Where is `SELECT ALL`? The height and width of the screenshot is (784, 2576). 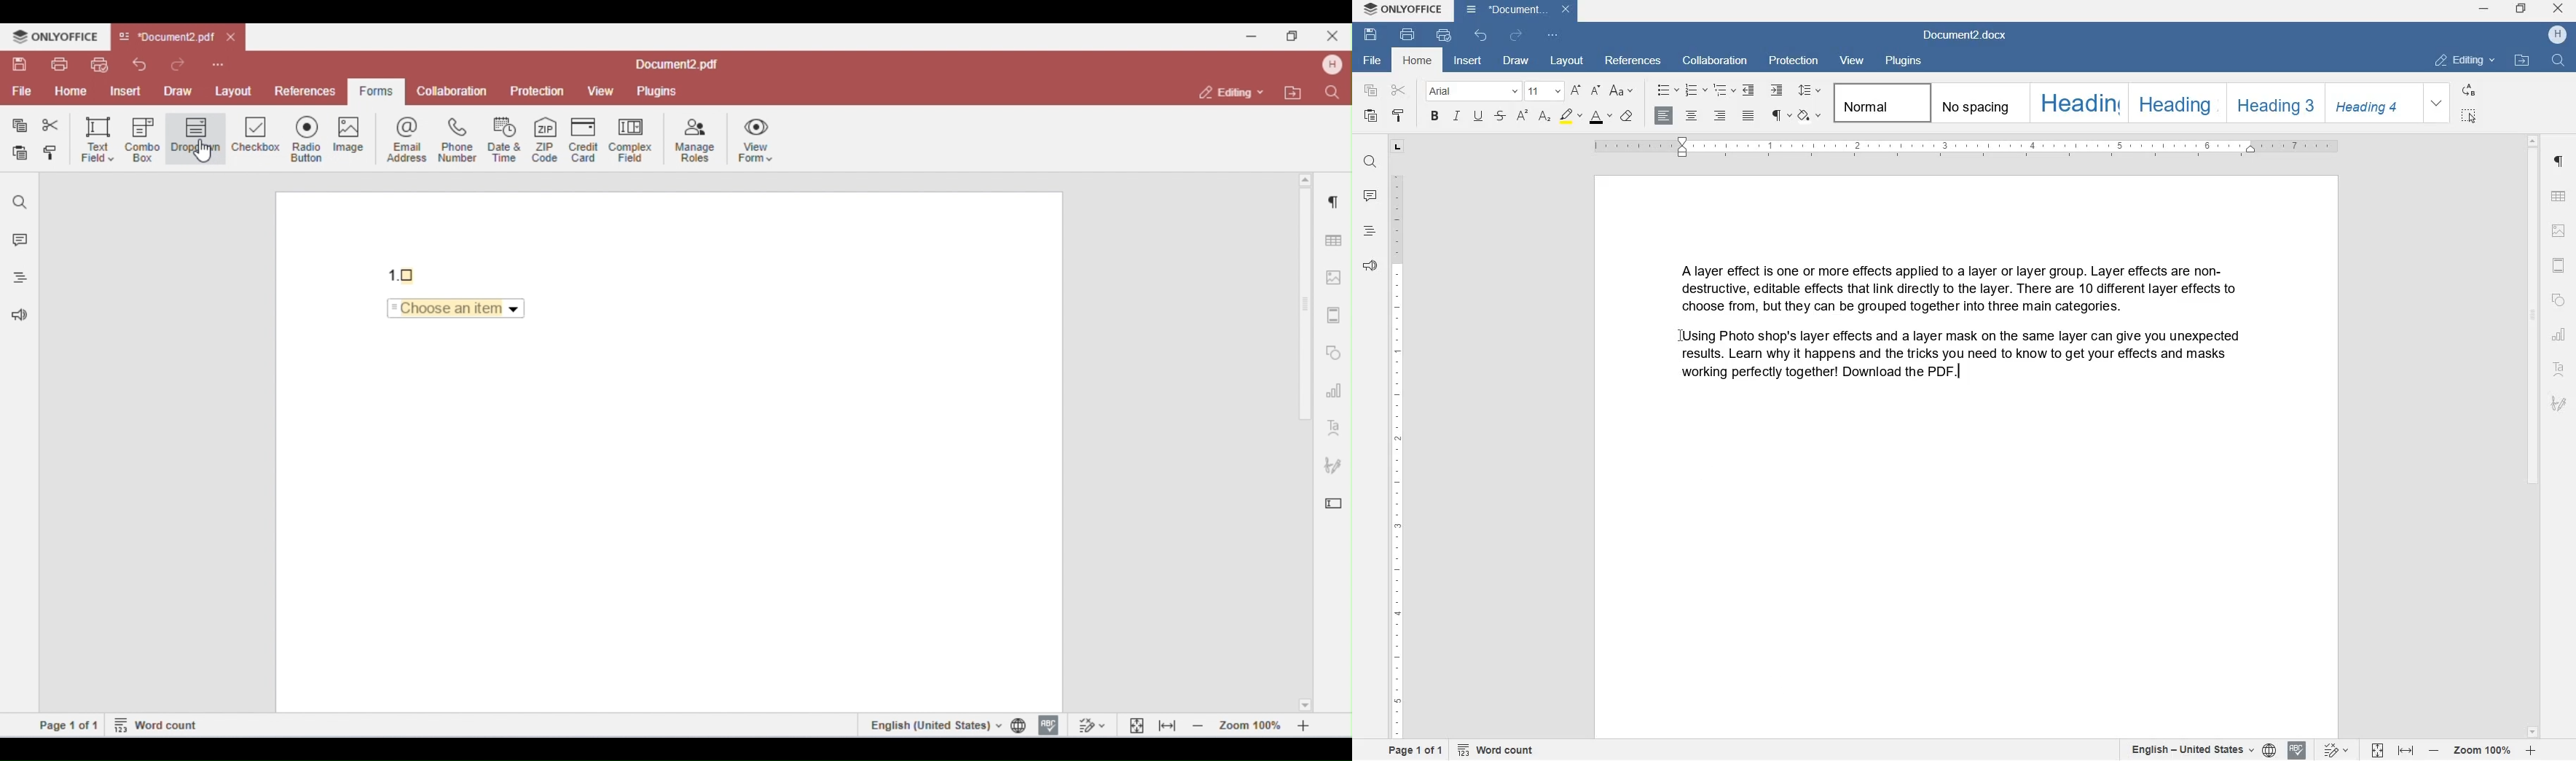 SELECT ALL is located at coordinates (2467, 117).